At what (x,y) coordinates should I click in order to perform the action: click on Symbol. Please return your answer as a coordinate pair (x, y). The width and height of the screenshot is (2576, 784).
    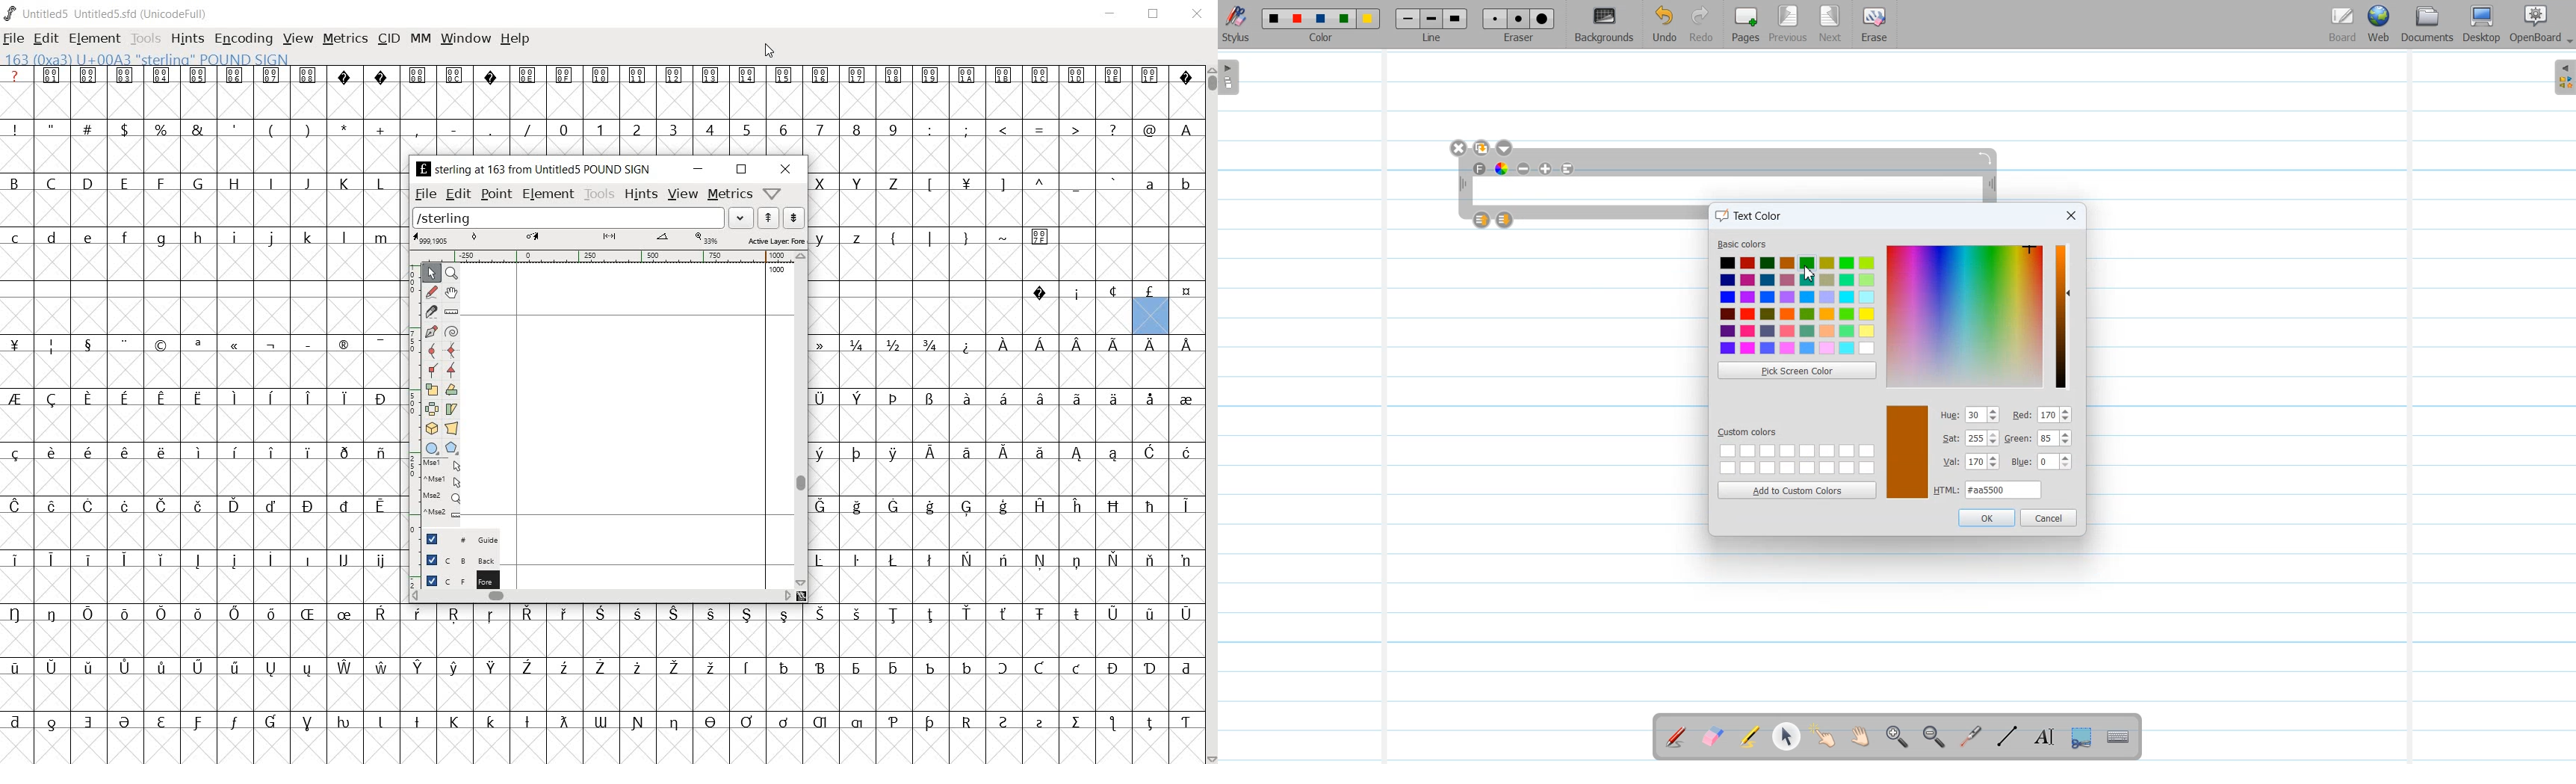
    Looking at the image, I should click on (380, 615).